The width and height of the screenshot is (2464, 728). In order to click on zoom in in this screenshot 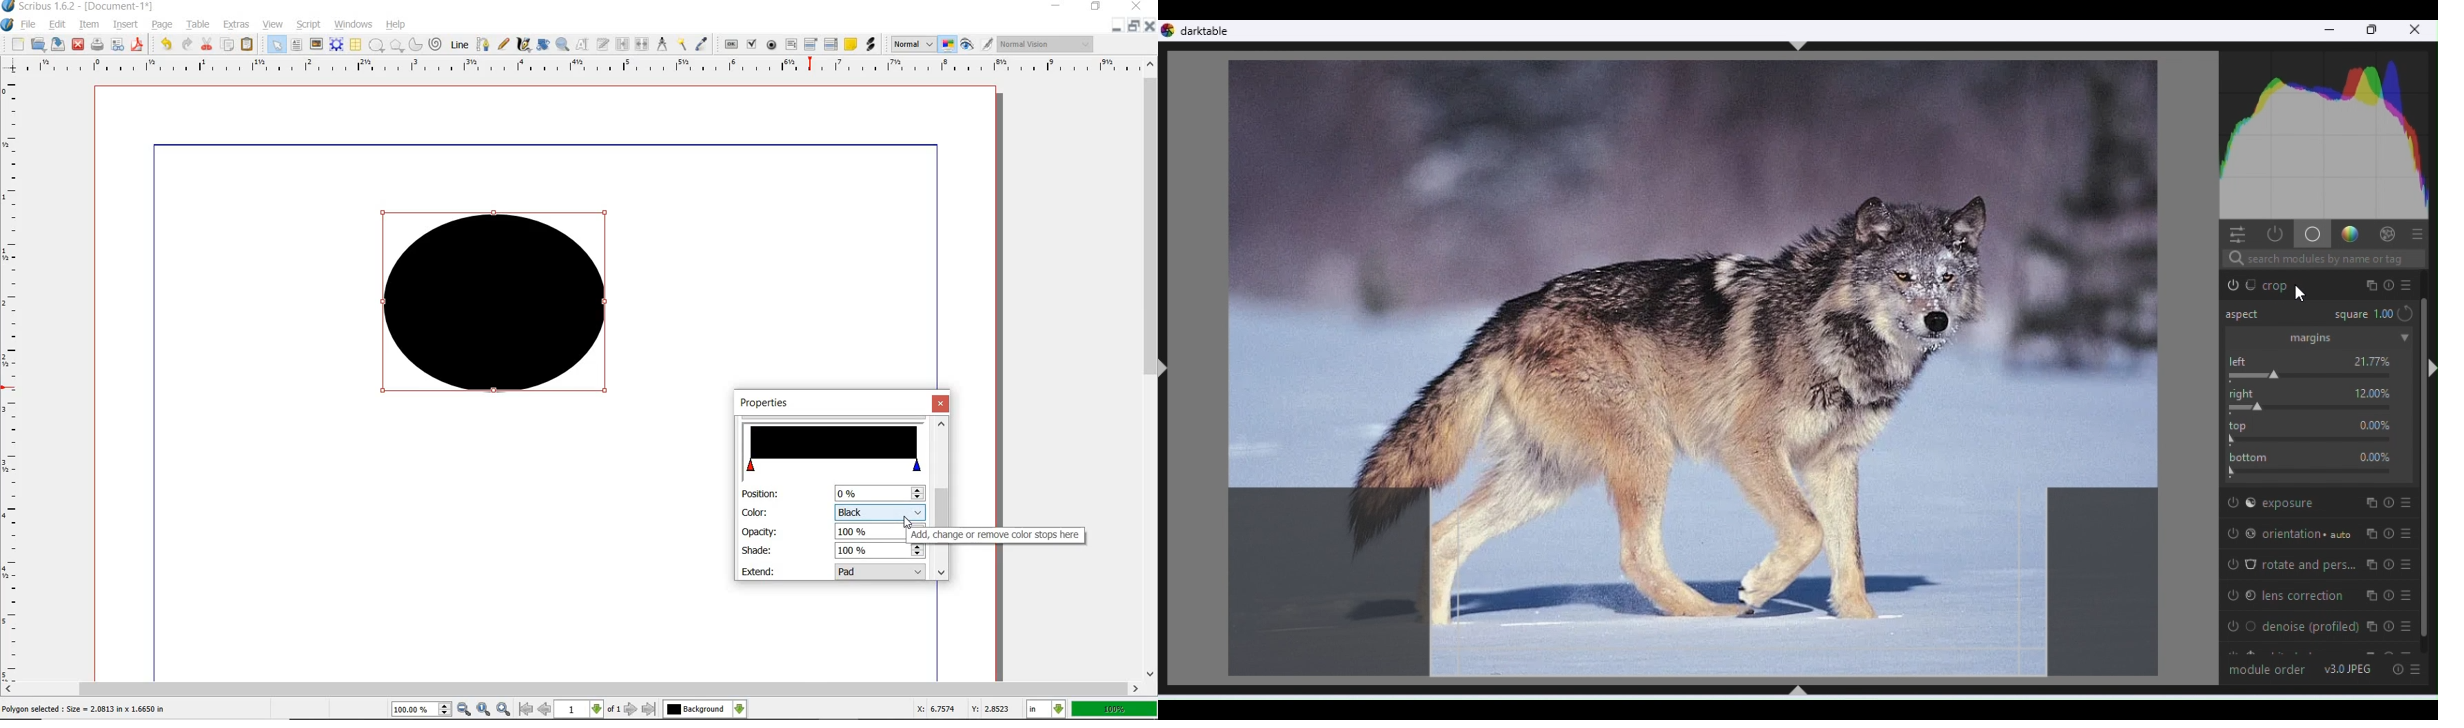, I will do `click(465, 710)`.